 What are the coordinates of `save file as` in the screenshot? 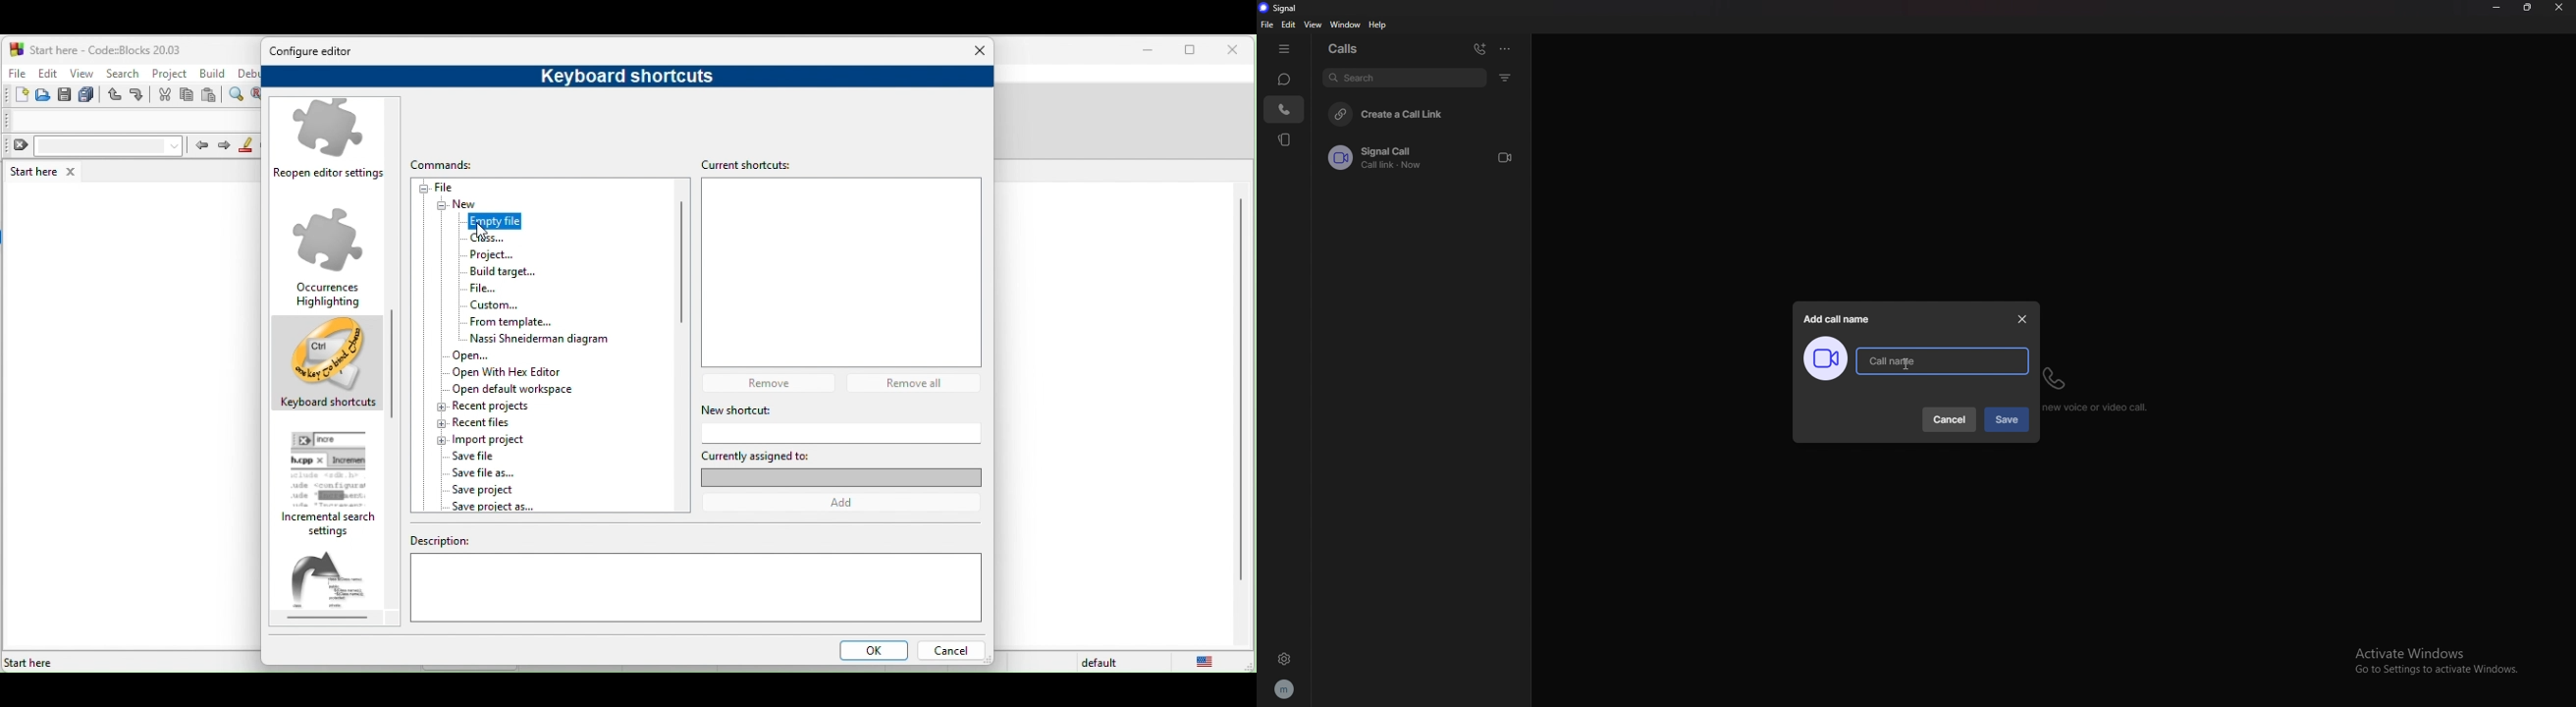 It's located at (487, 472).